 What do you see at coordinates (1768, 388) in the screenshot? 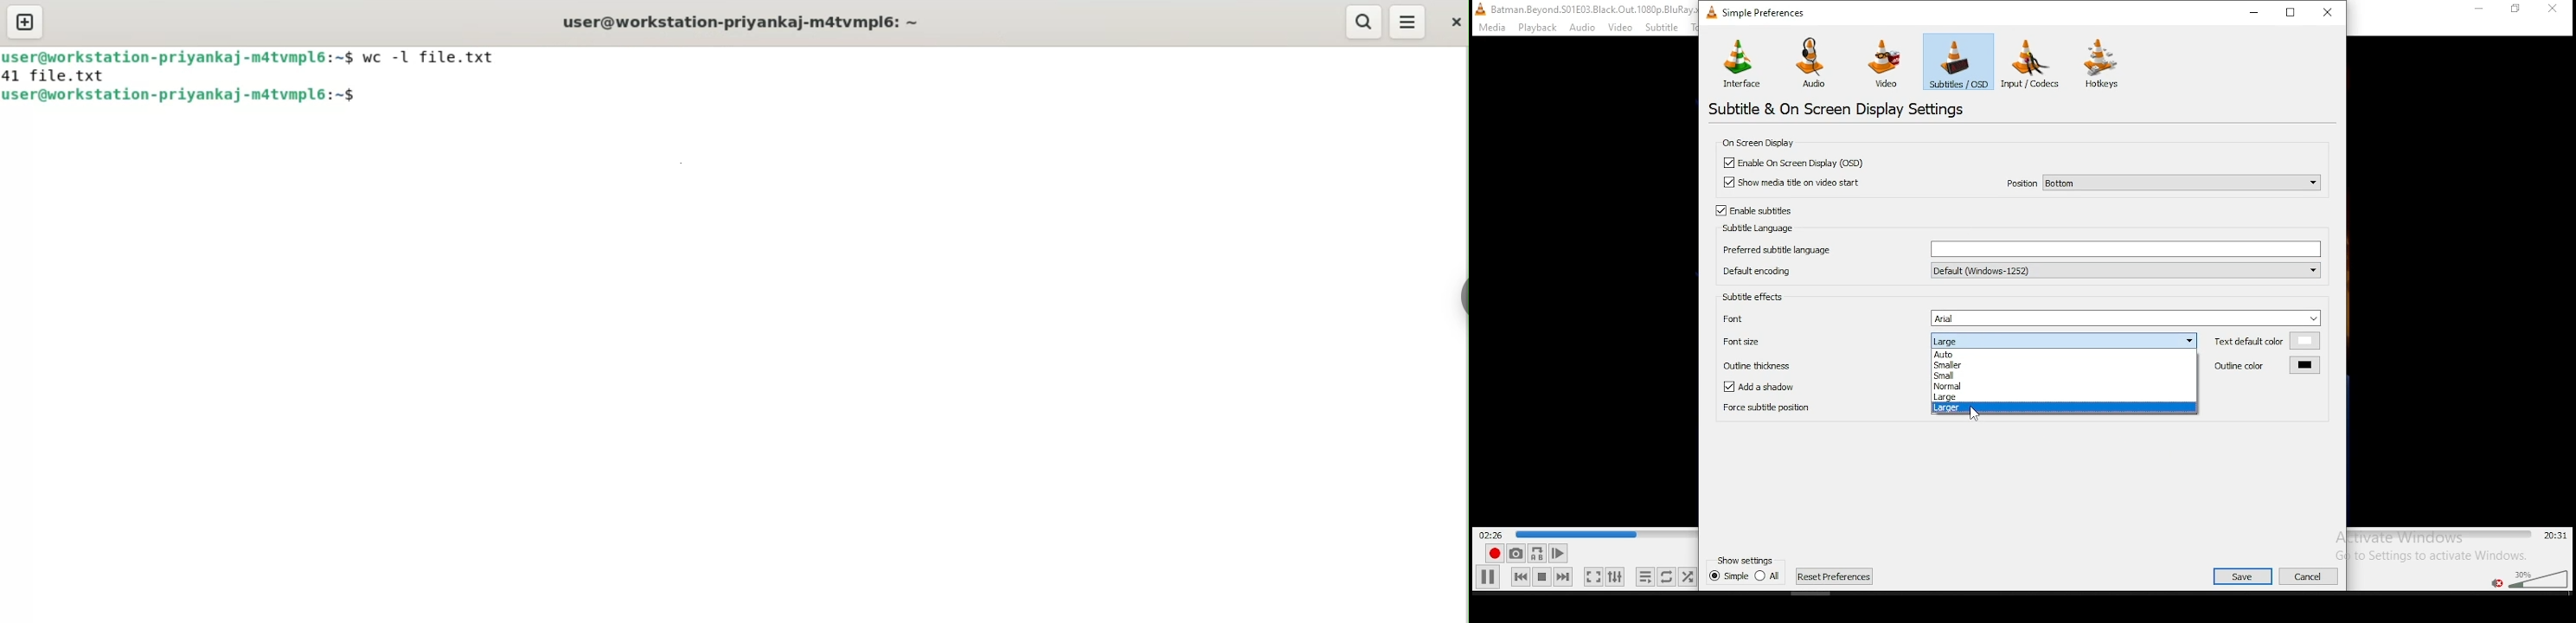
I see `checkbox: add a shadow` at bounding box center [1768, 388].